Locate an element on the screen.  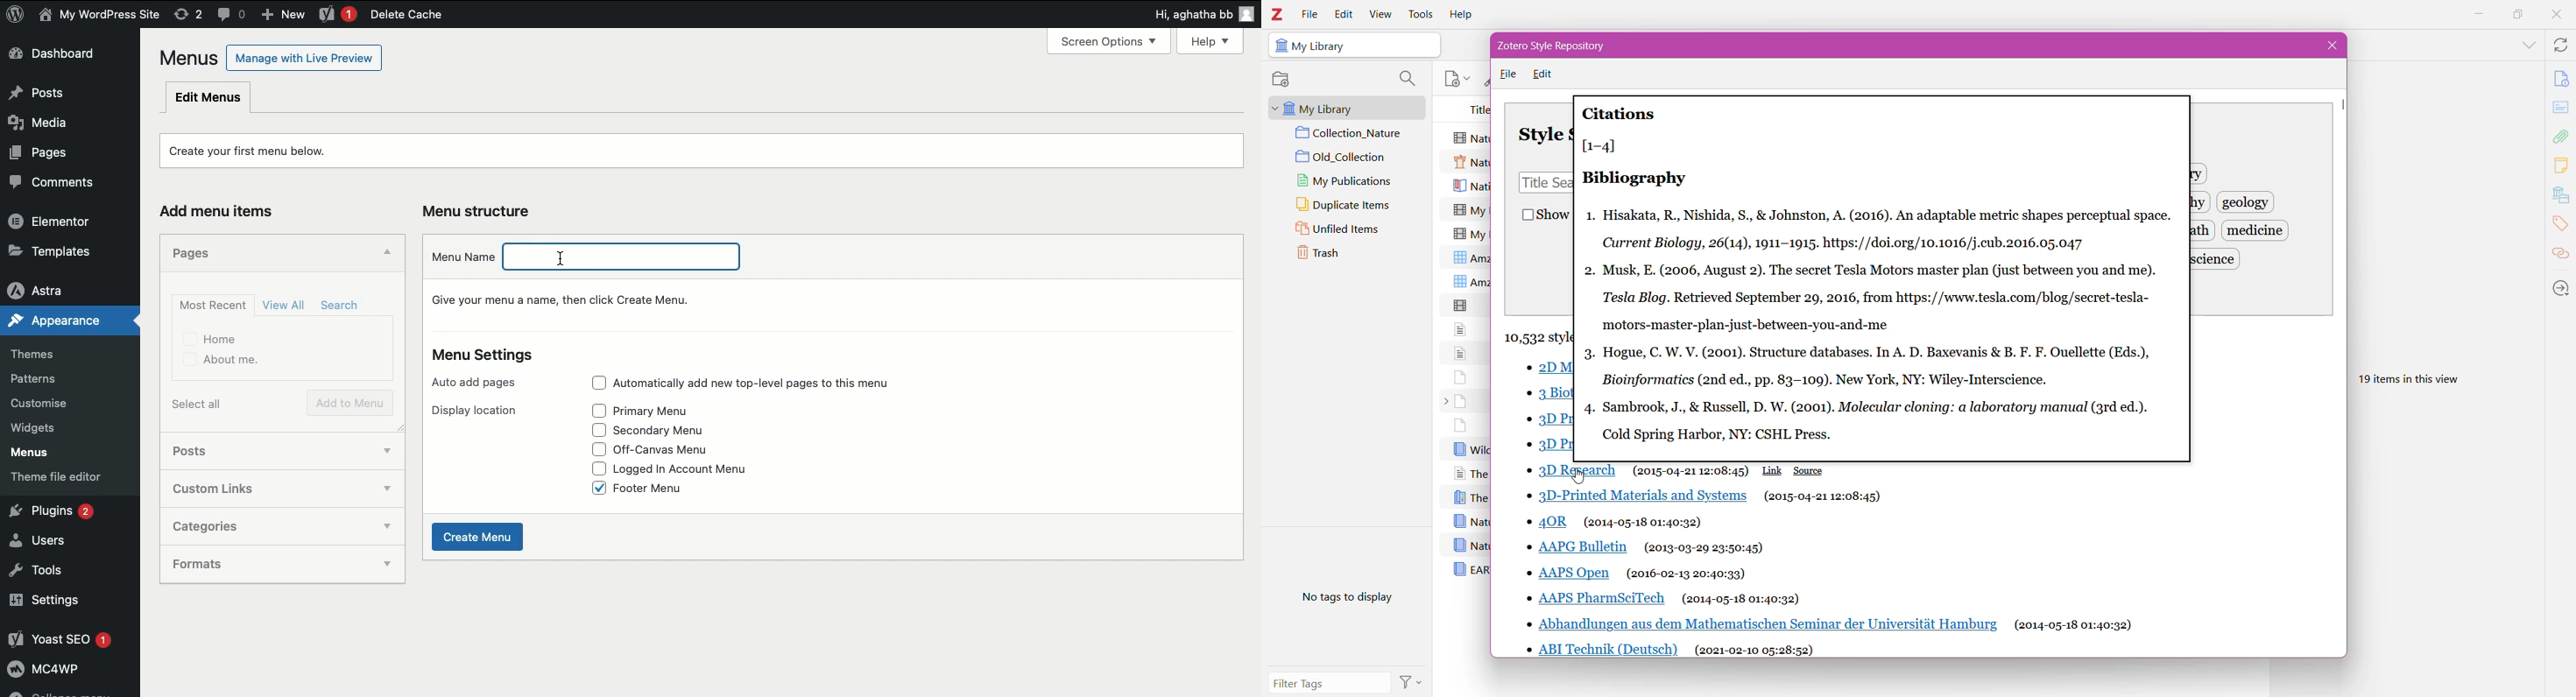
Display location is located at coordinates (475, 411).